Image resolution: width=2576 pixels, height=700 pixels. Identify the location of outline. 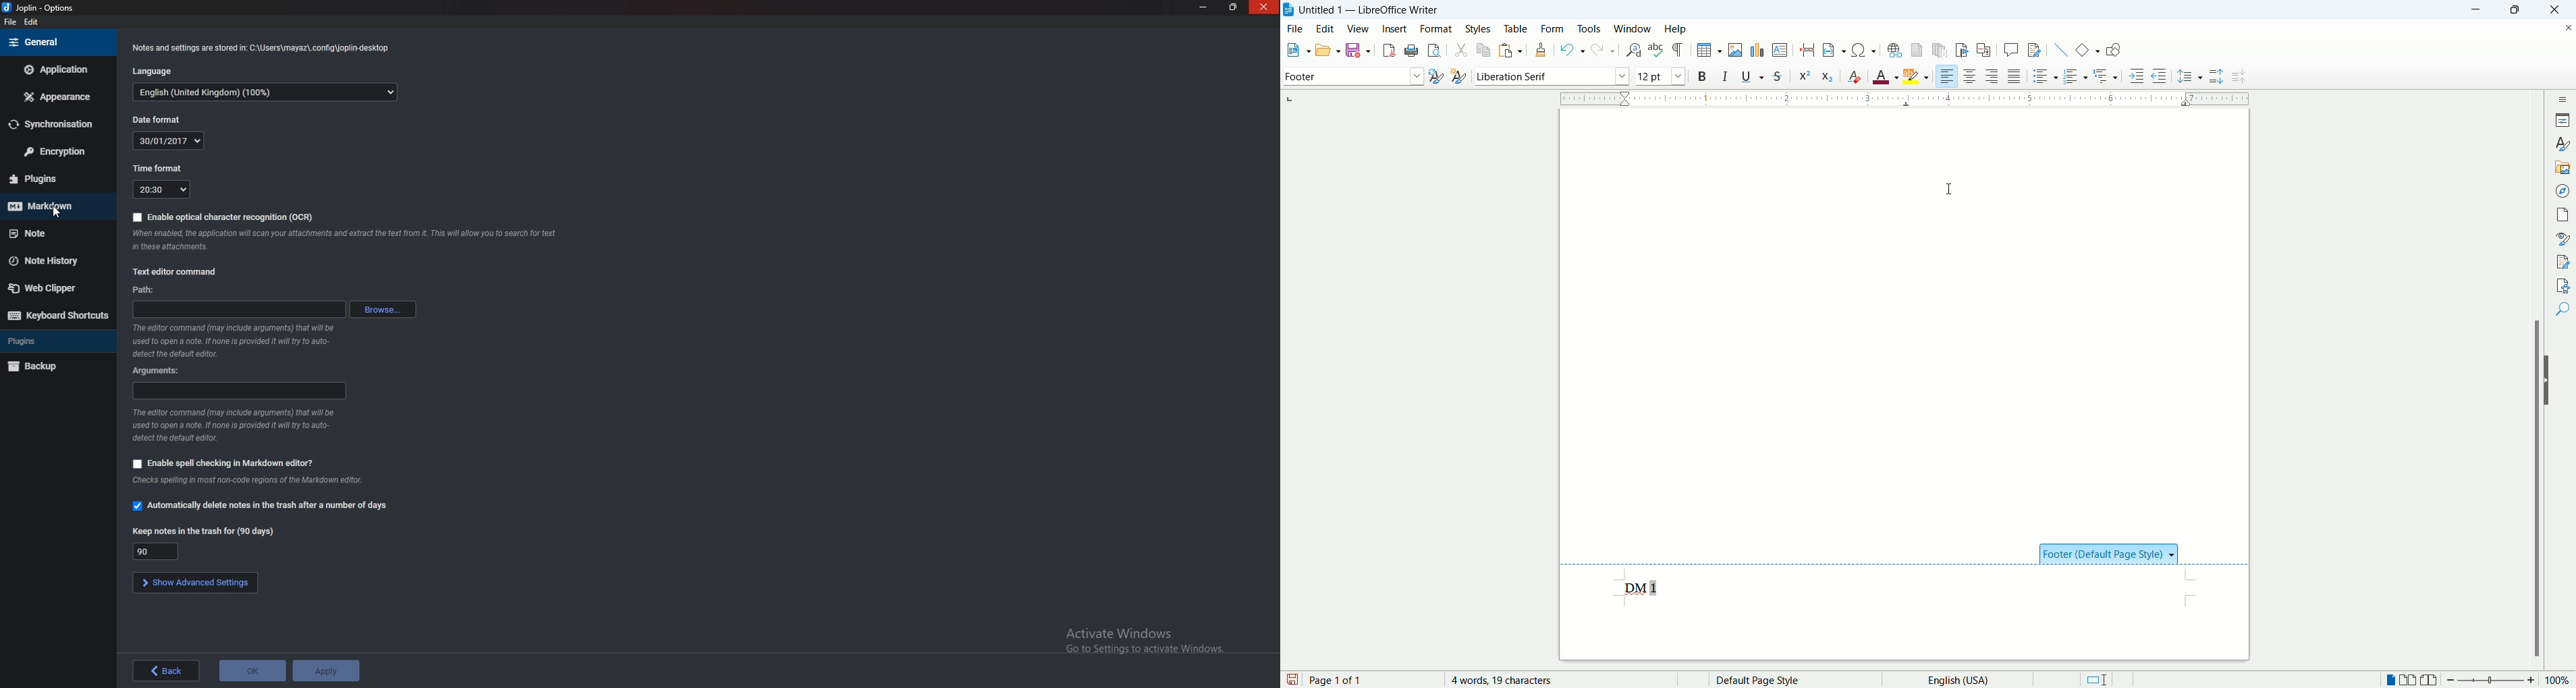
(2107, 75).